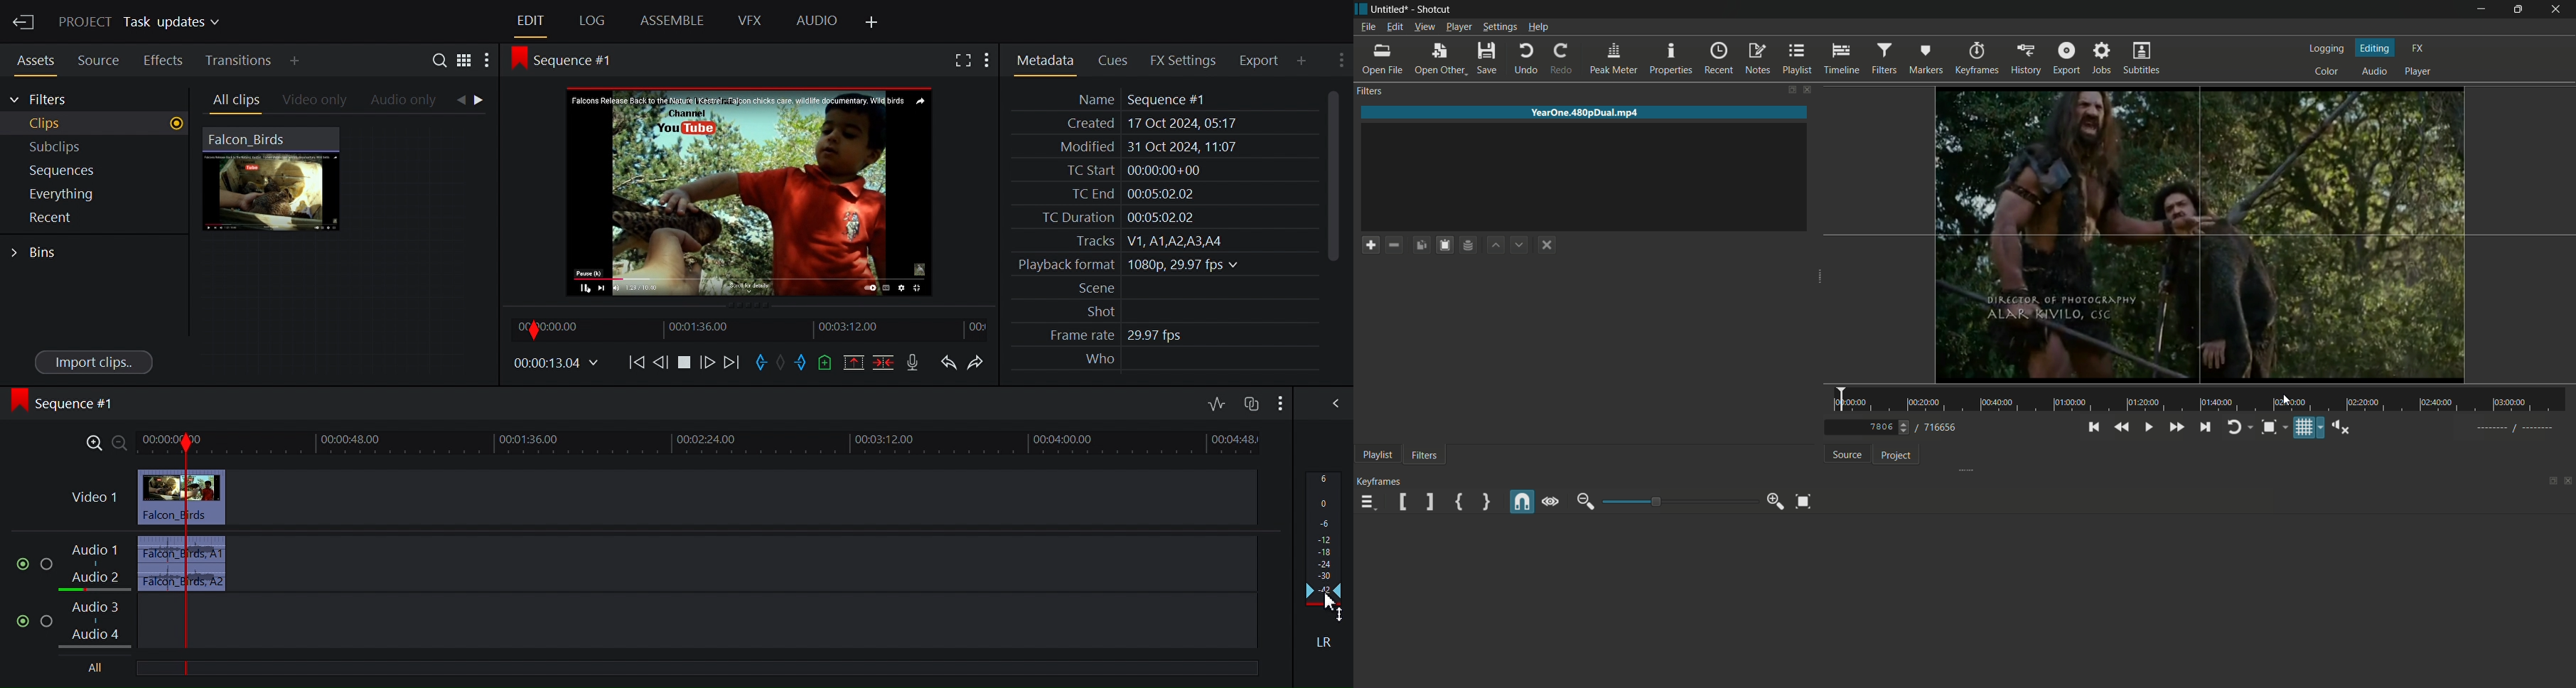 Image resolution: width=2576 pixels, height=700 pixels. What do you see at coordinates (709, 362) in the screenshot?
I see `Nudge one frame forward` at bounding box center [709, 362].